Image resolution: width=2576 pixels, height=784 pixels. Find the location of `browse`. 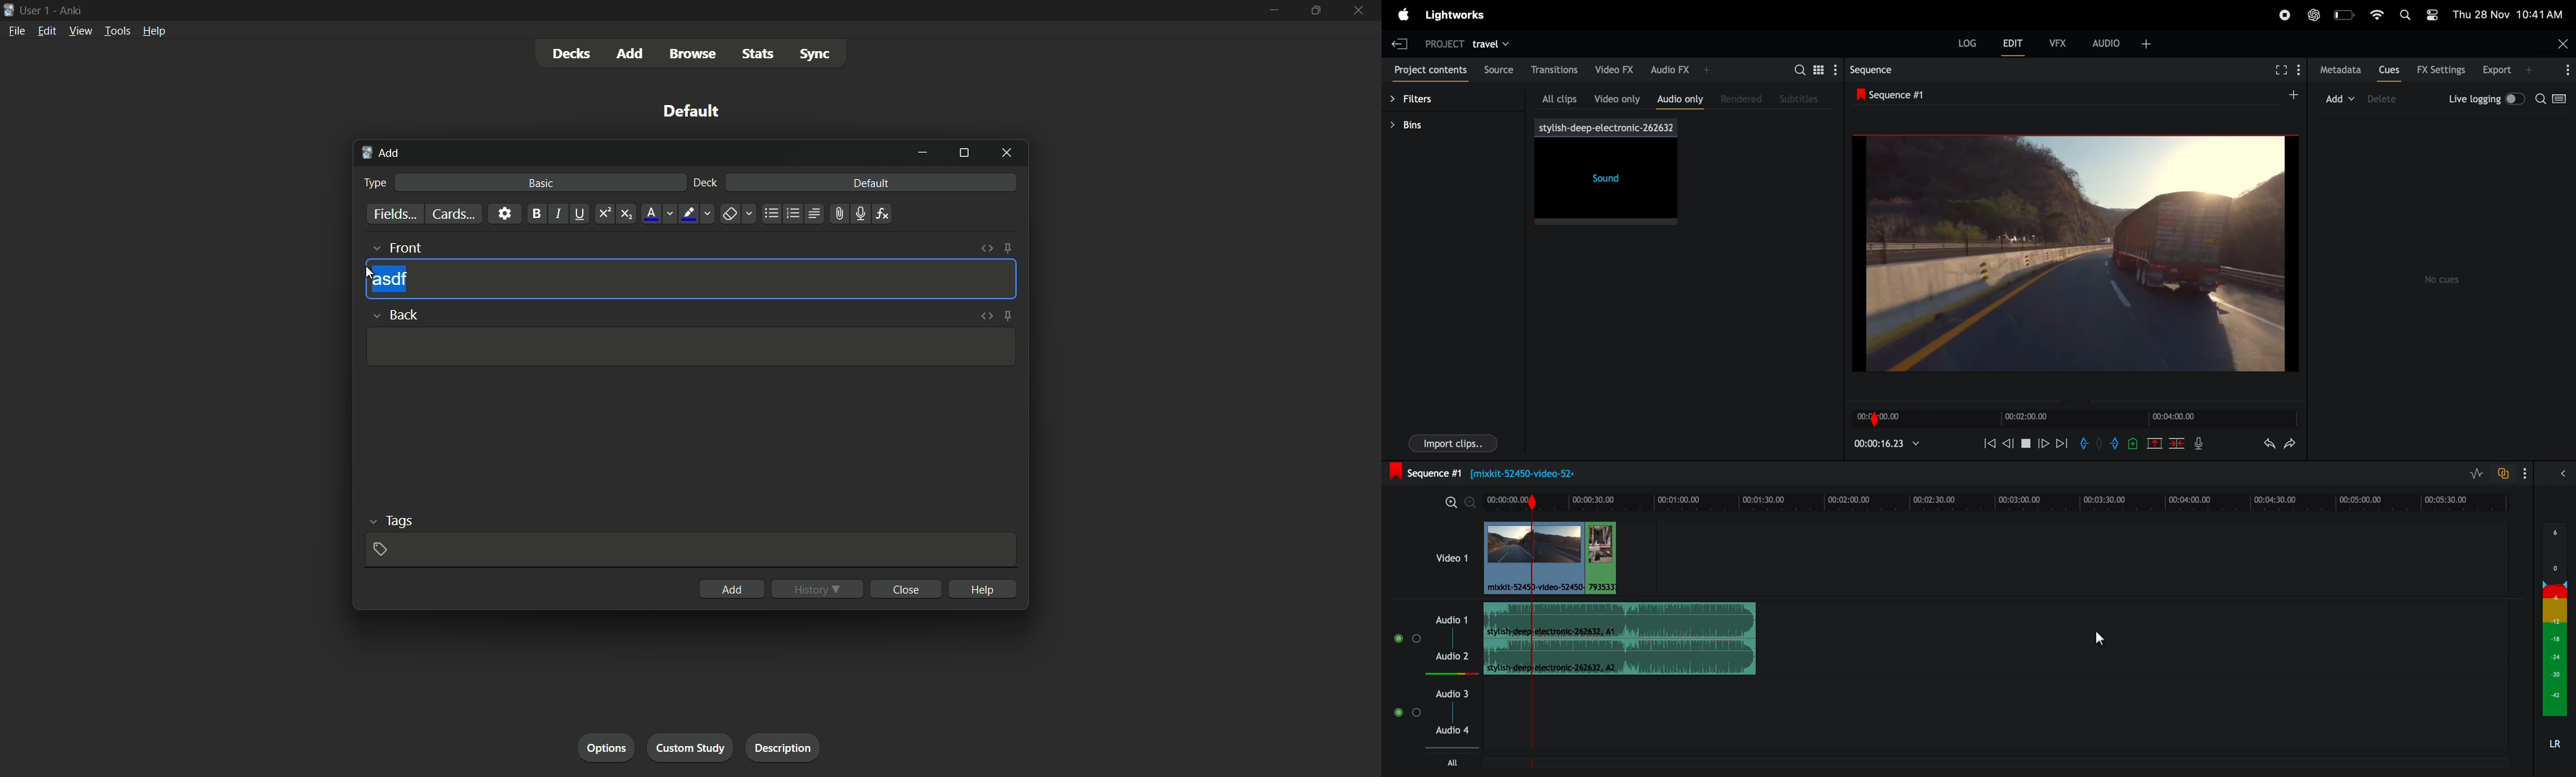

browse is located at coordinates (693, 54).